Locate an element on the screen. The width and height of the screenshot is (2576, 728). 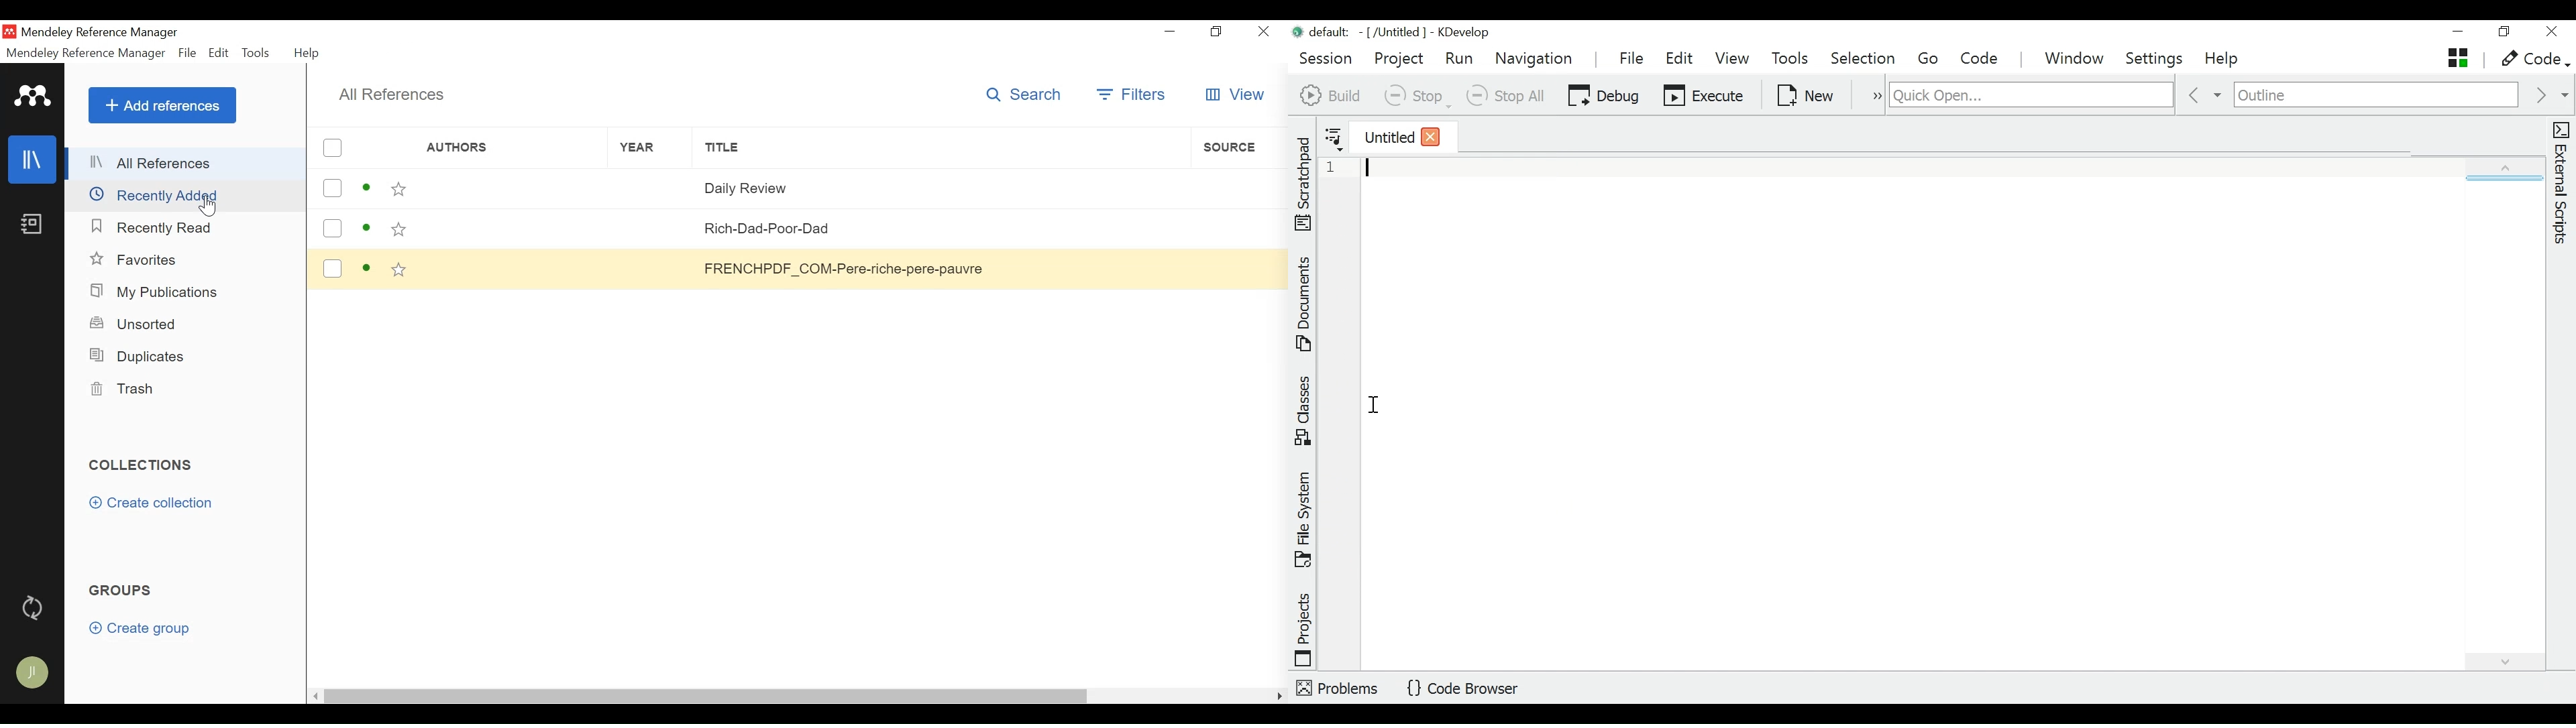
Author is located at coordinates (482, 147).